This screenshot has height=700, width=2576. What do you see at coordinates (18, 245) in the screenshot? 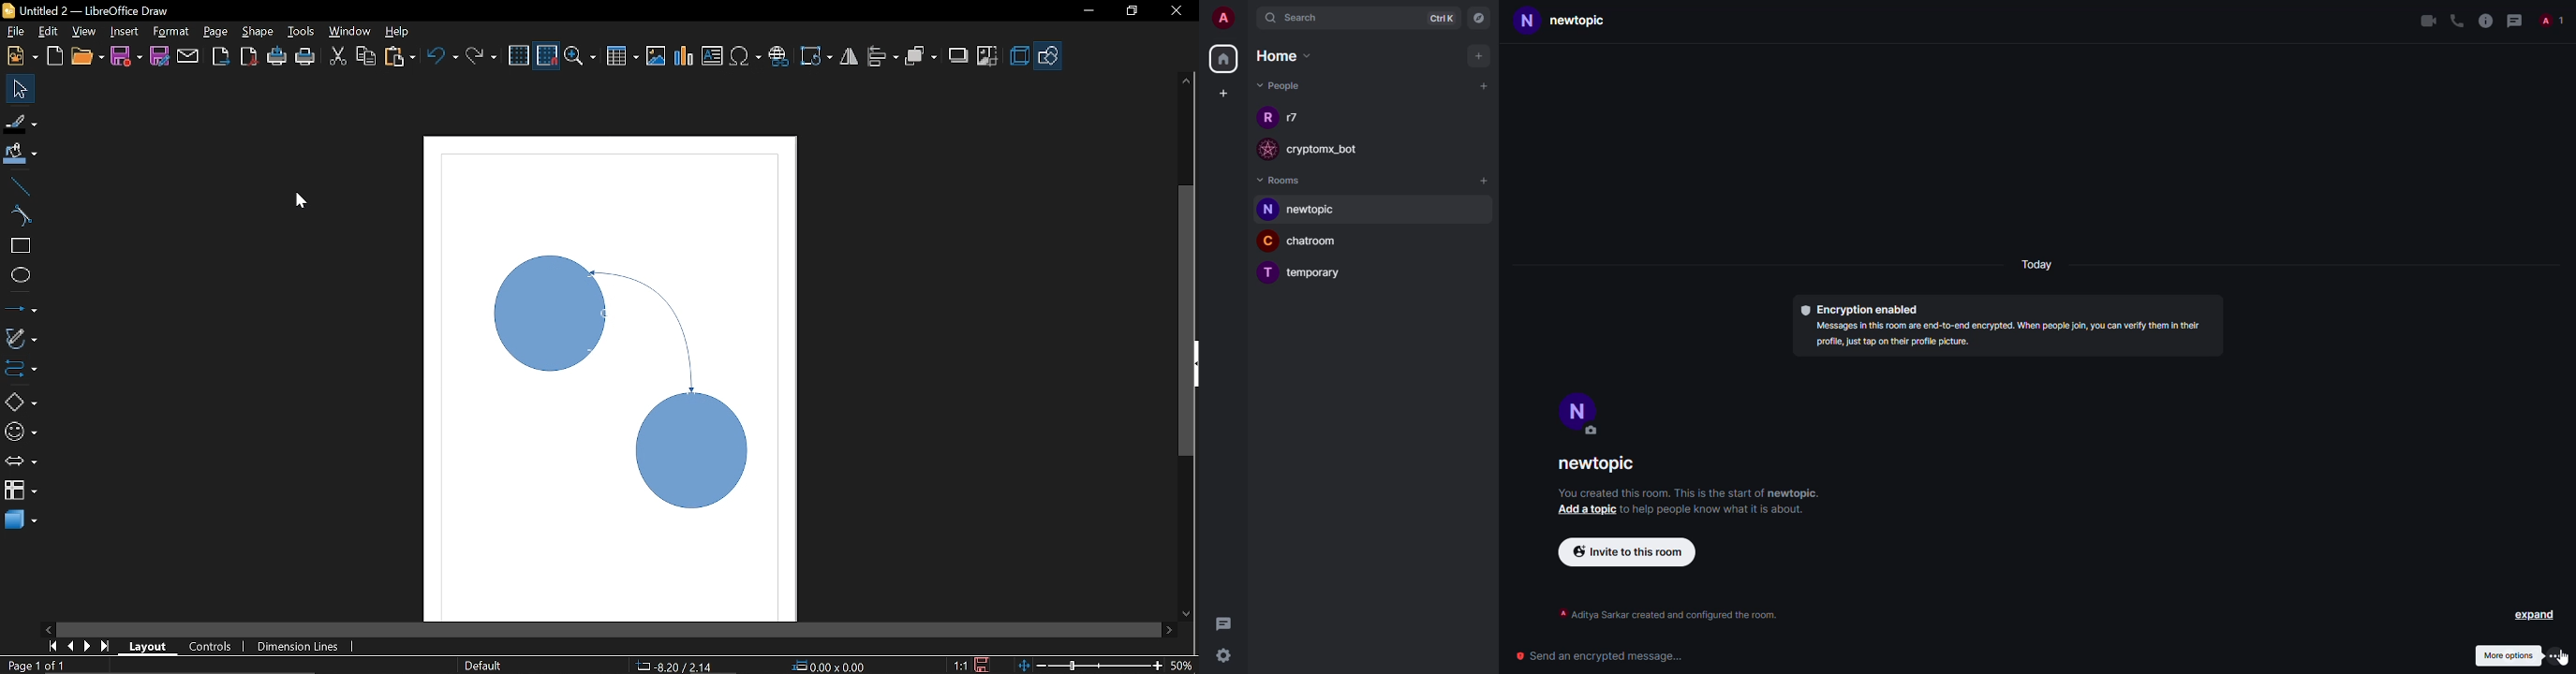
I see `rectangle` at bounding box center [18, 245].